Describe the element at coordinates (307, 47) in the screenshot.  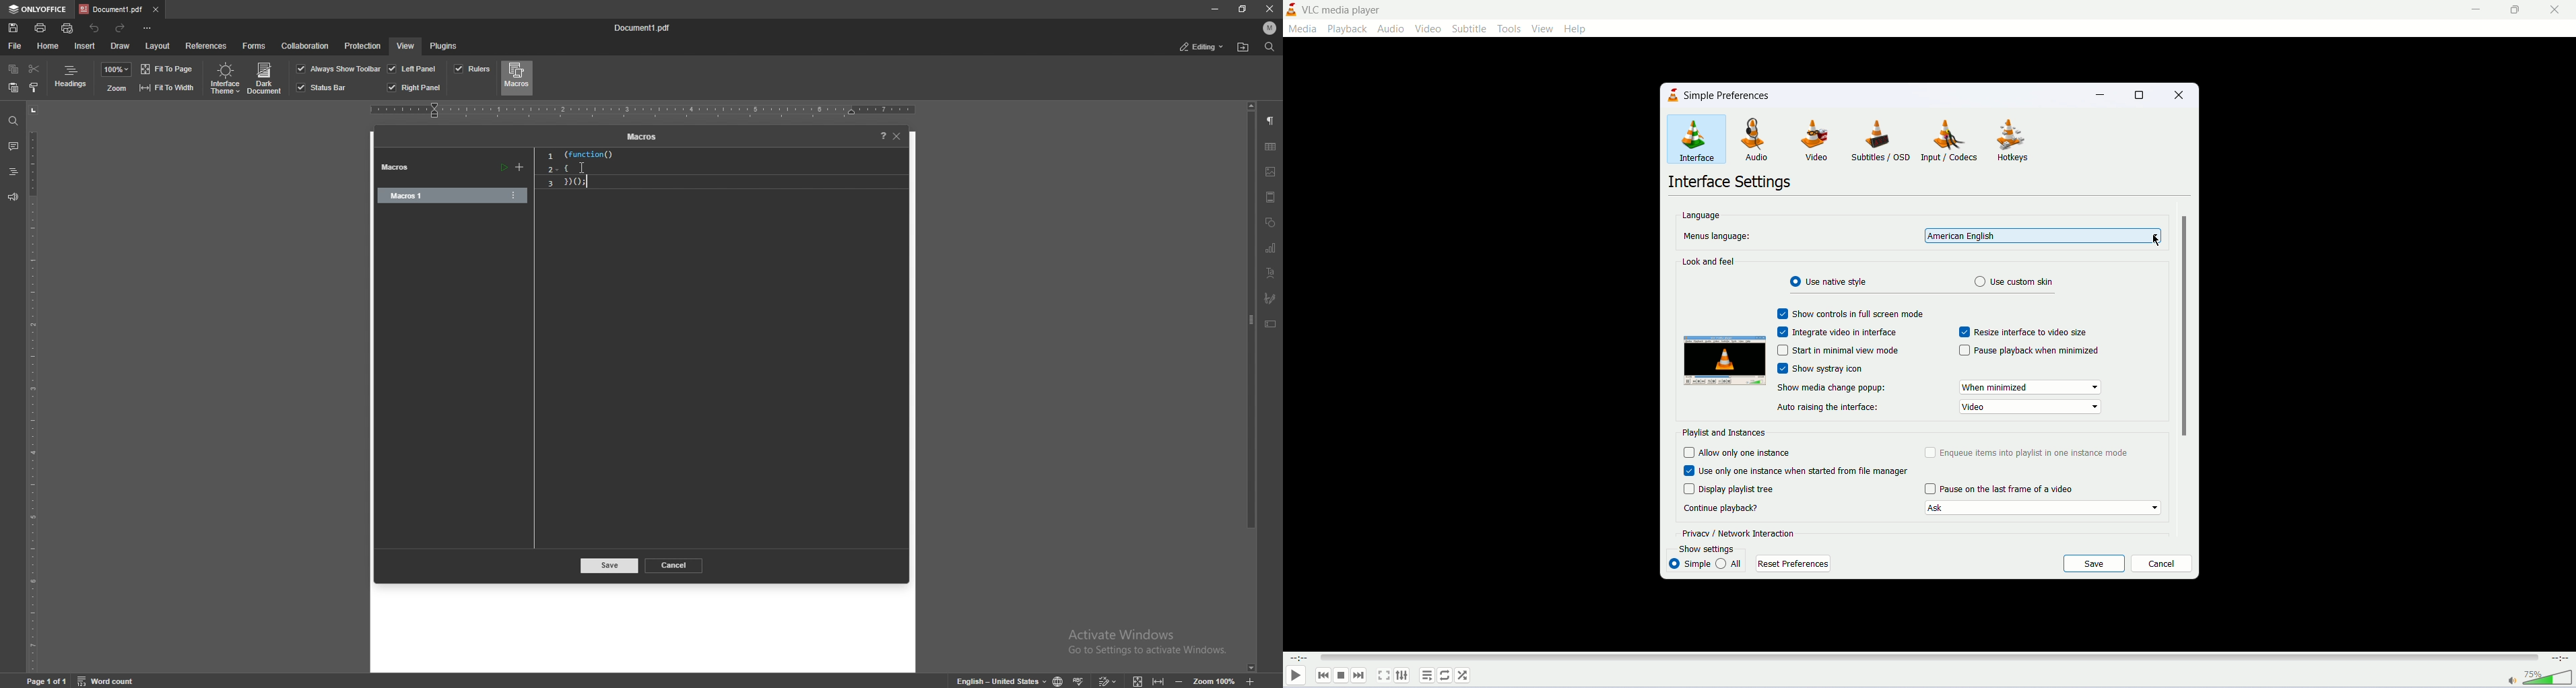
I see `collaboration` at that location.